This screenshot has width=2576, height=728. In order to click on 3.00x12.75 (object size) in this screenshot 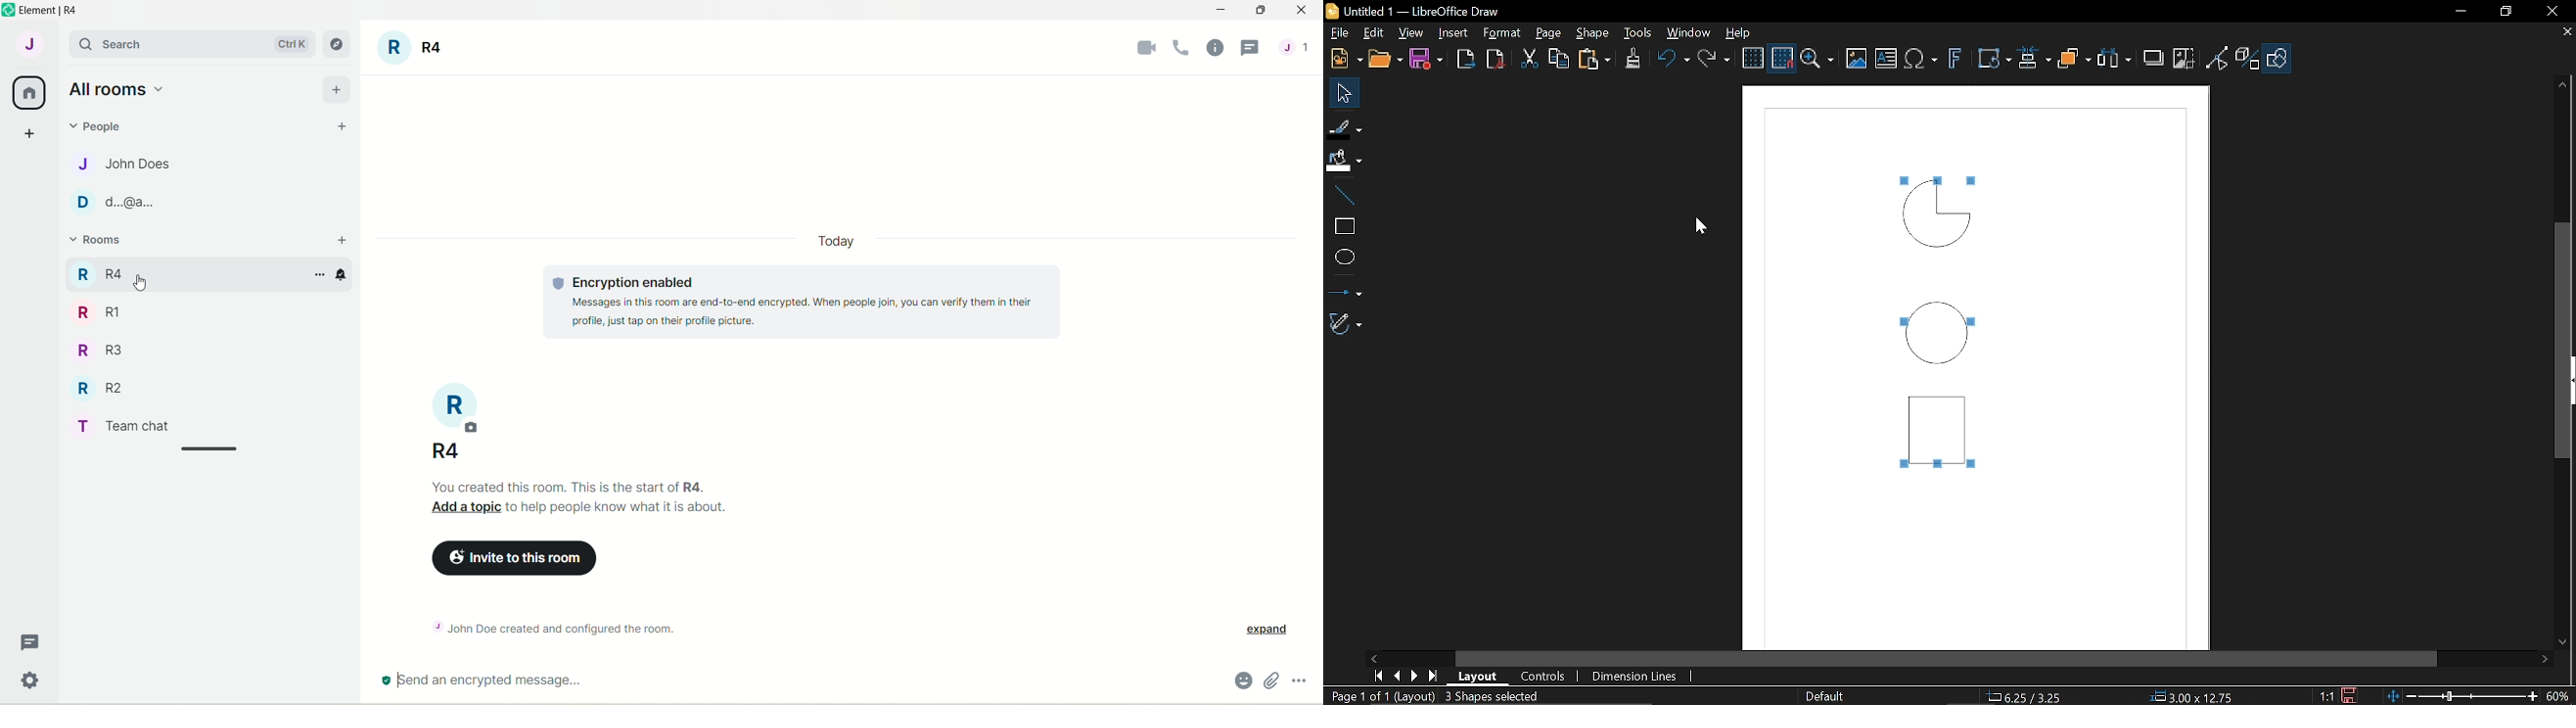, I will do `click(2193, 697)`.